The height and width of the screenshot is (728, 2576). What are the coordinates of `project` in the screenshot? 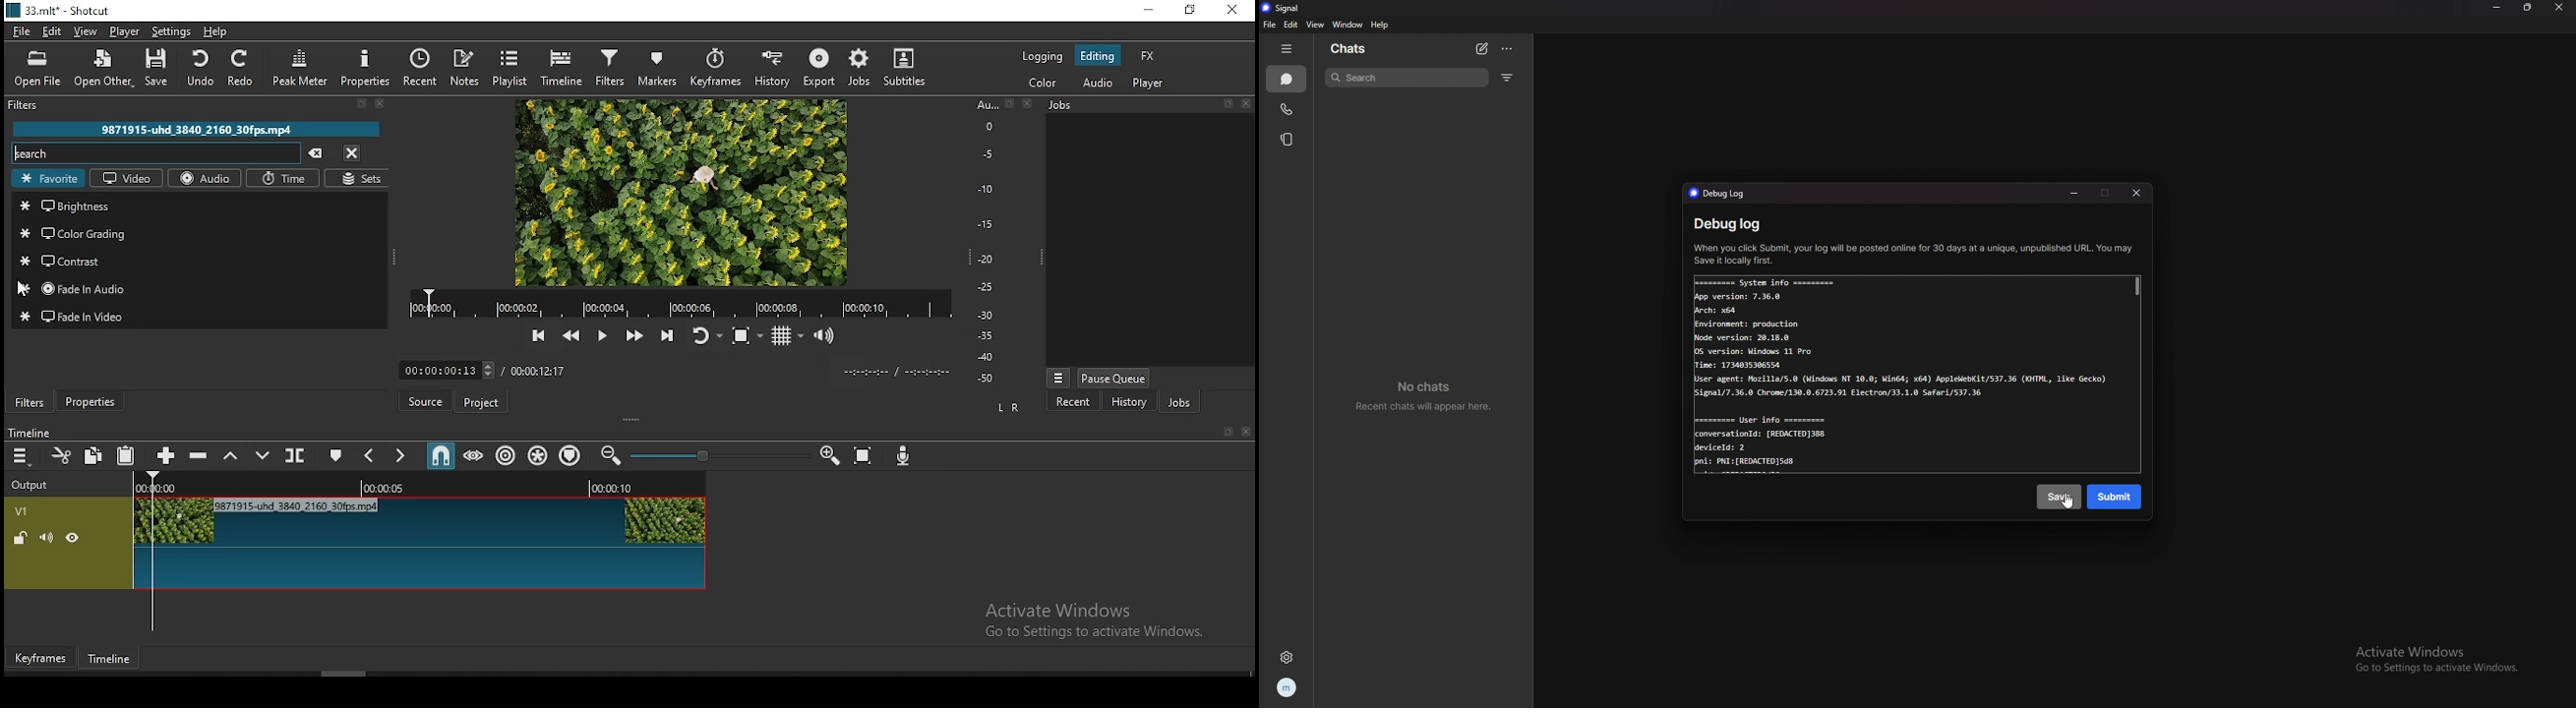 It's located at (485, 402).